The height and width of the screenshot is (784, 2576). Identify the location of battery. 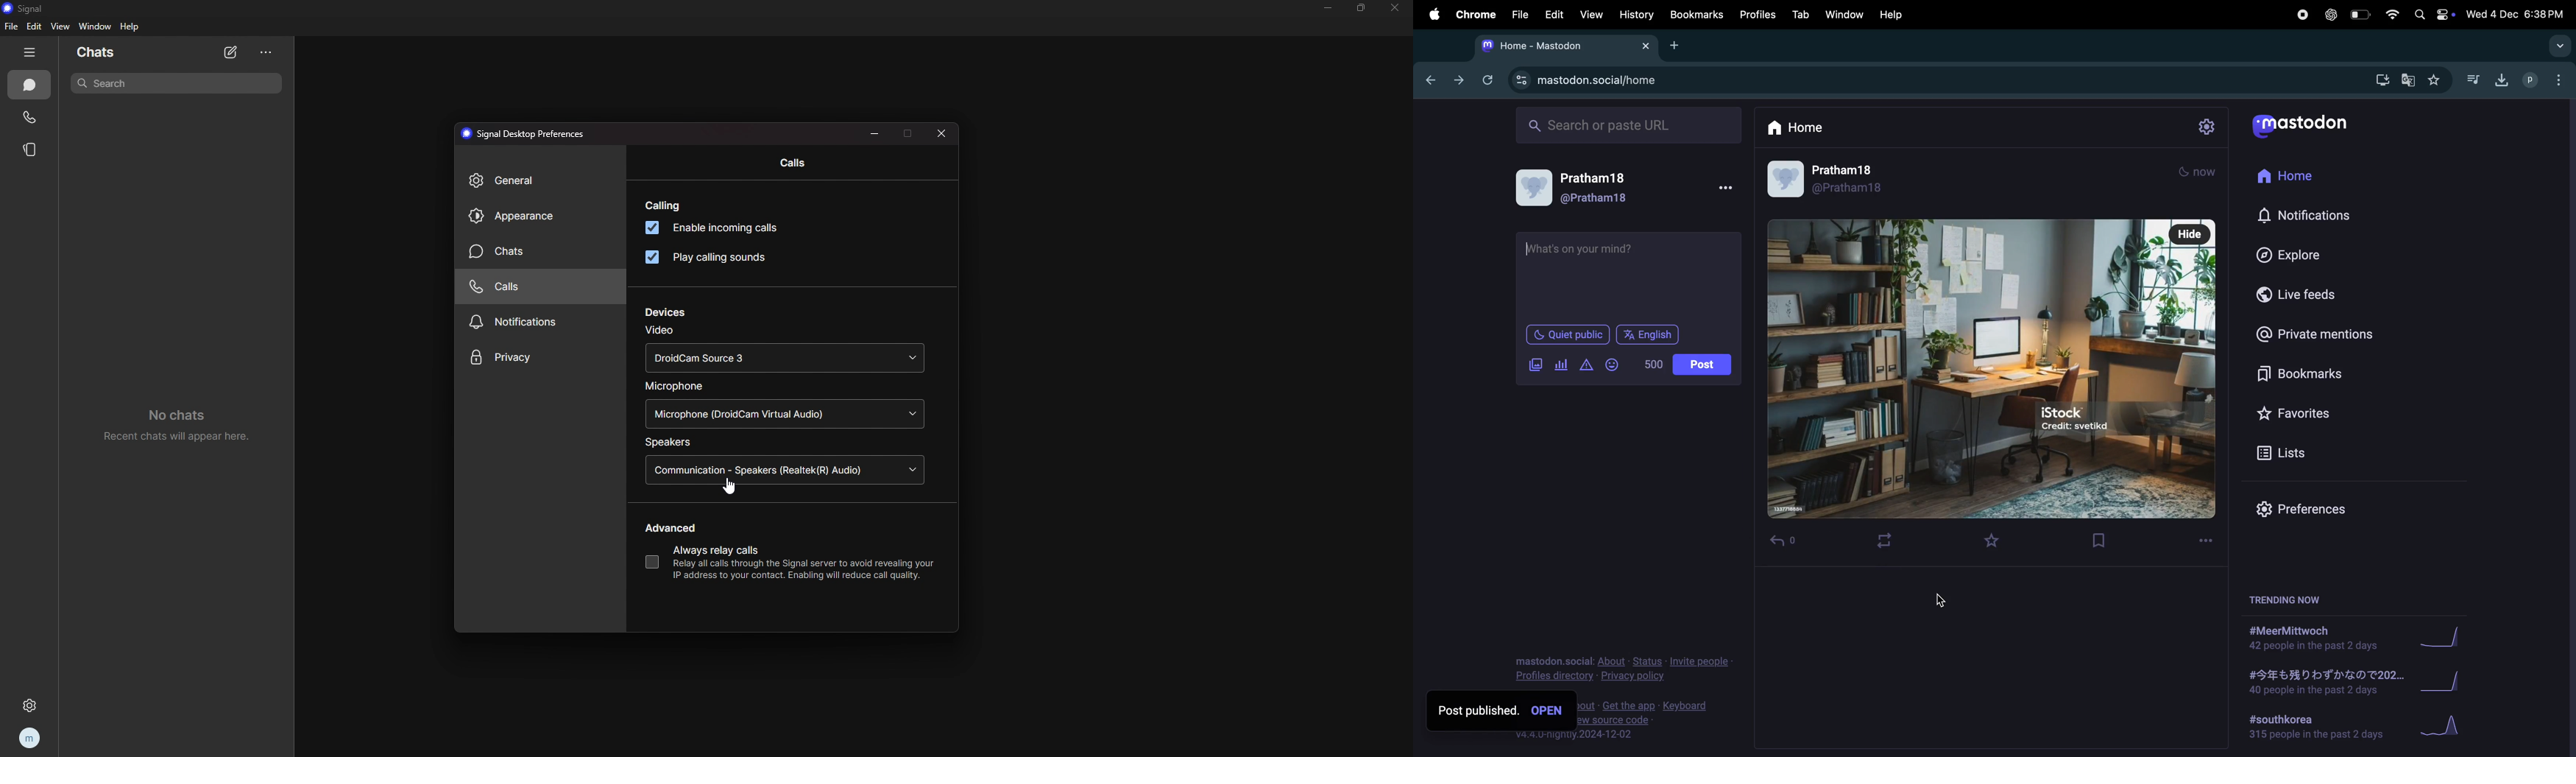
(2362, 15).